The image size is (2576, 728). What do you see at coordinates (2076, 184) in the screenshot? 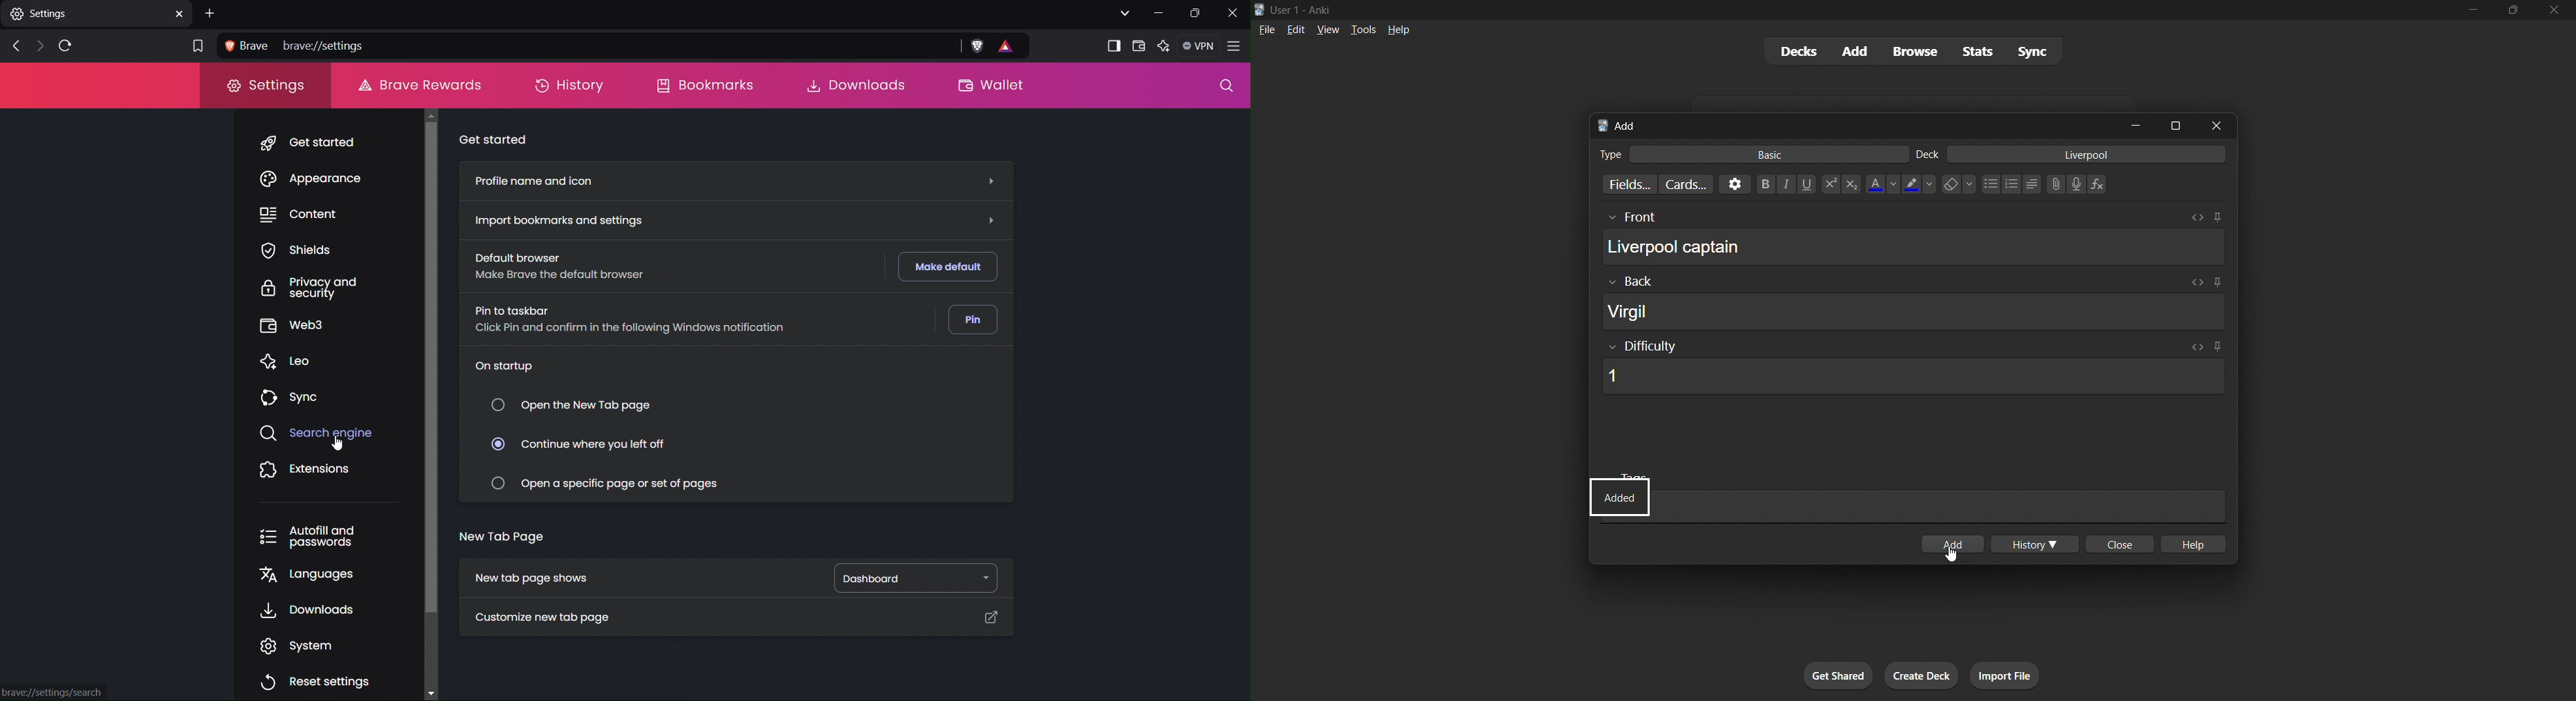
I see `Record audio` at bounding box center [2076, 184].